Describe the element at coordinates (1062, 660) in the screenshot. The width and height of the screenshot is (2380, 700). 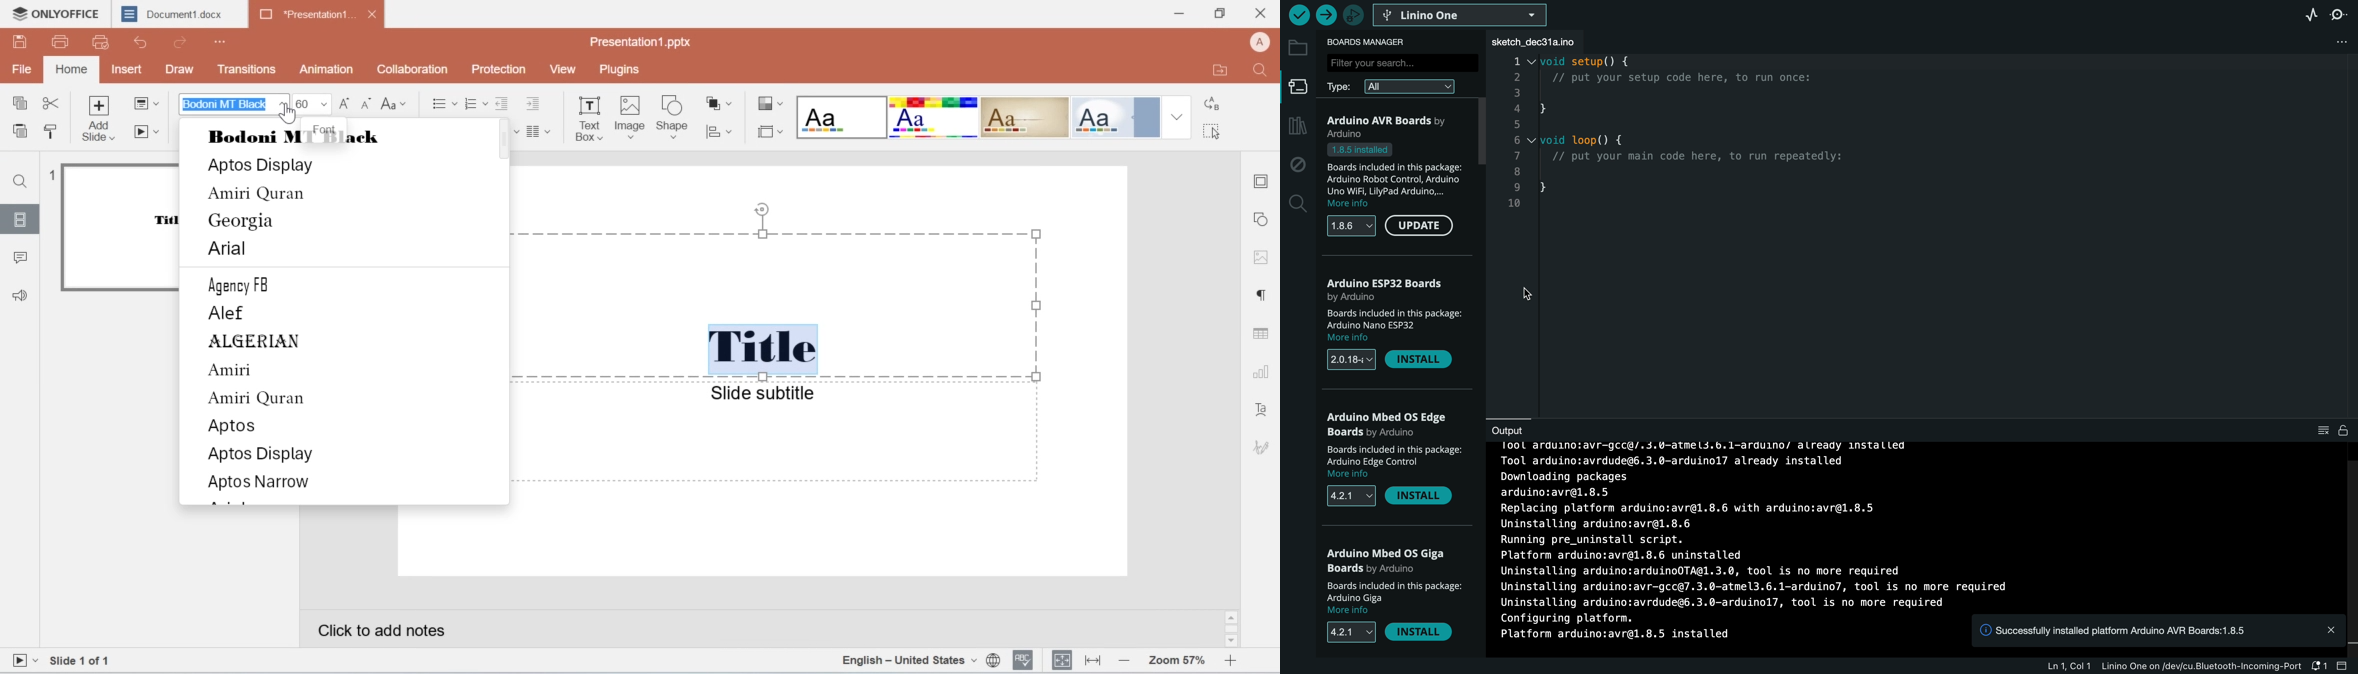
I see `alignment` at that location.